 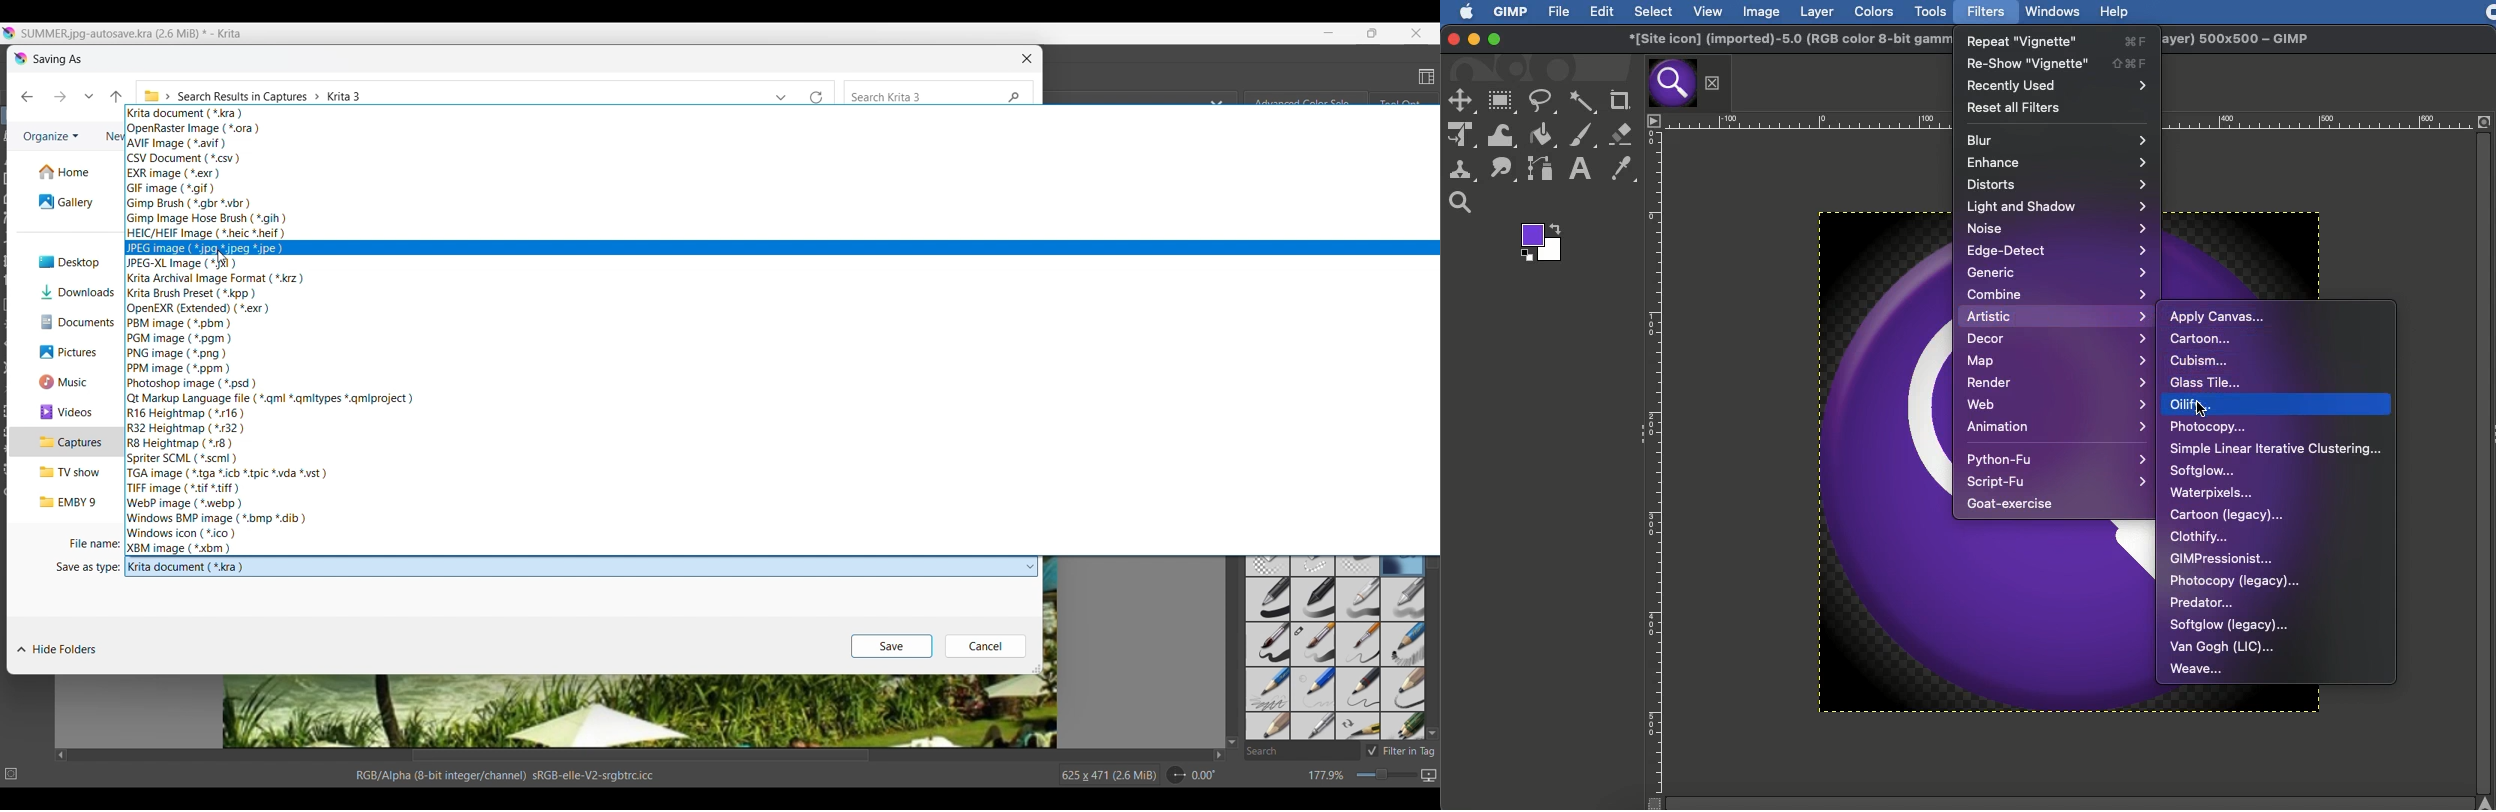 What do you see at coordinates (19, 59) in the screenshot?
I see `Software logo` at bounding box center [19, 59].